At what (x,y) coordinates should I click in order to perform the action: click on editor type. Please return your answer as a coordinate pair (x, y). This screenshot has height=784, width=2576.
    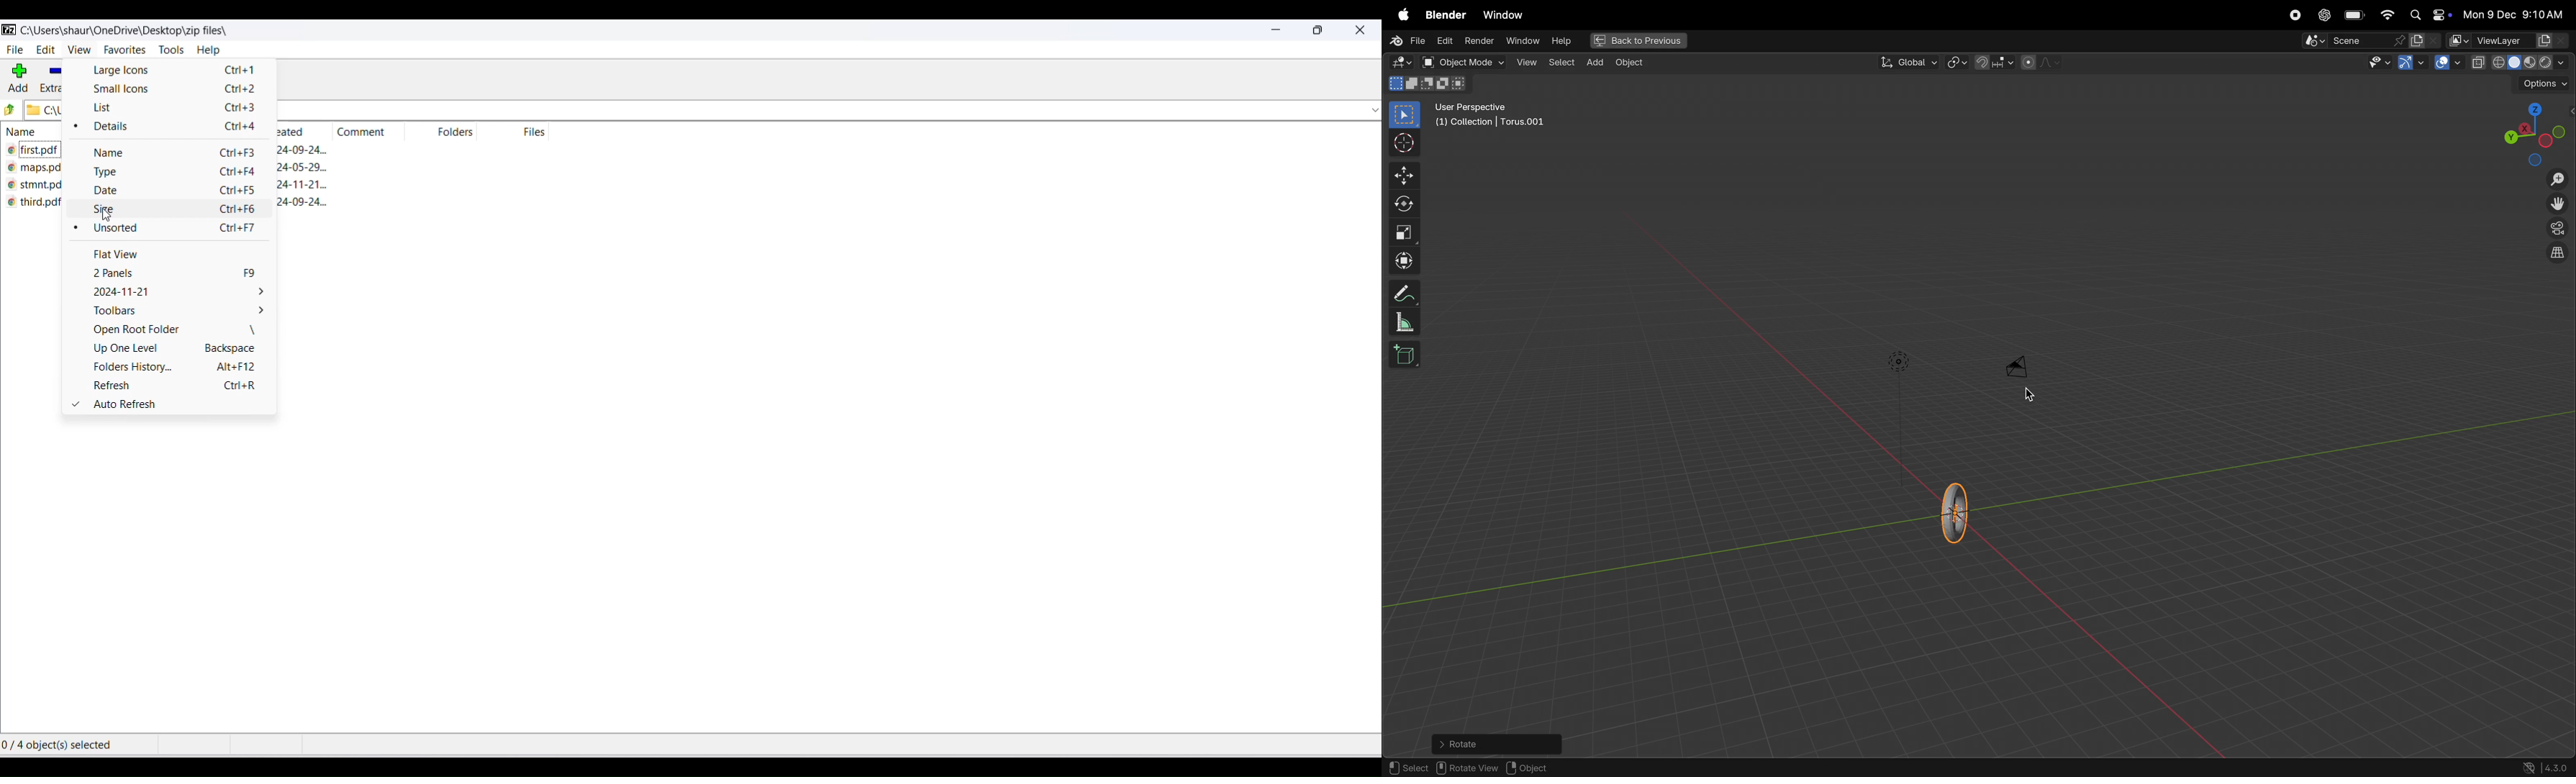
    Looking at the image, I should click on (1397, 64).